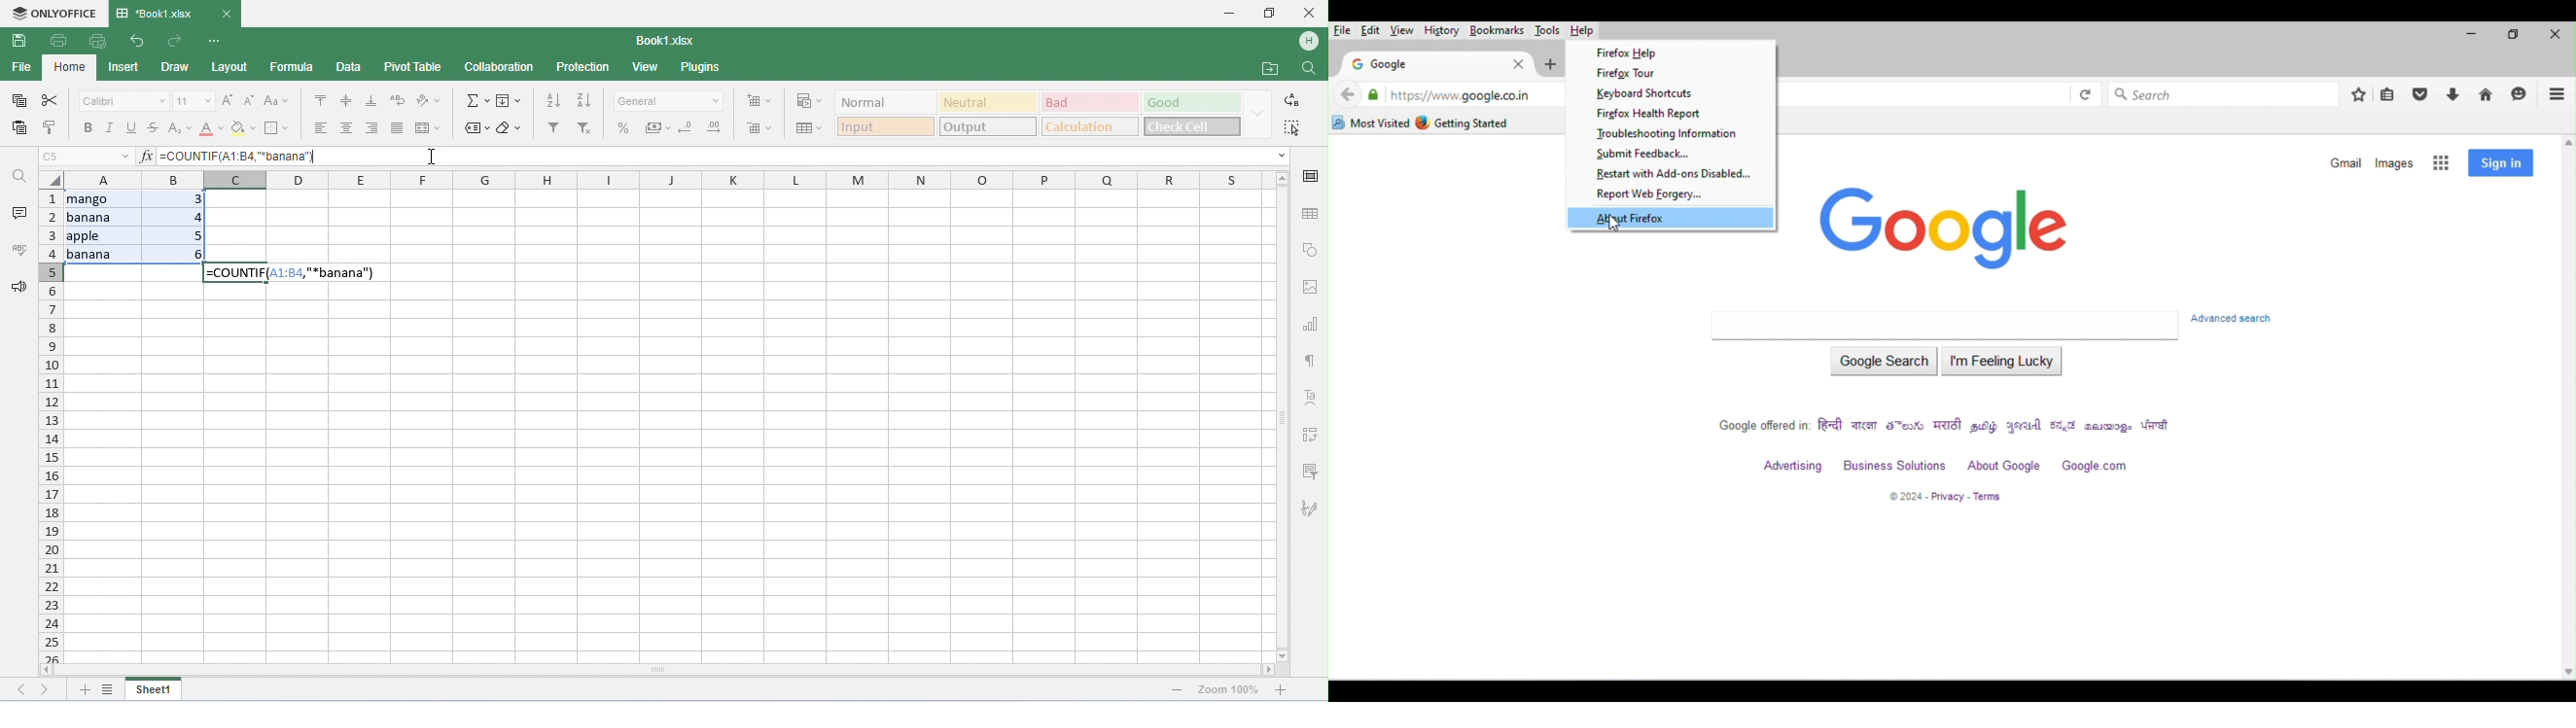 The height and width of the screenshot is (728, 2576). What do you see at coordinates (1343, 32) in the screenshot?
I see `file` at bounding box center [1343, 32].